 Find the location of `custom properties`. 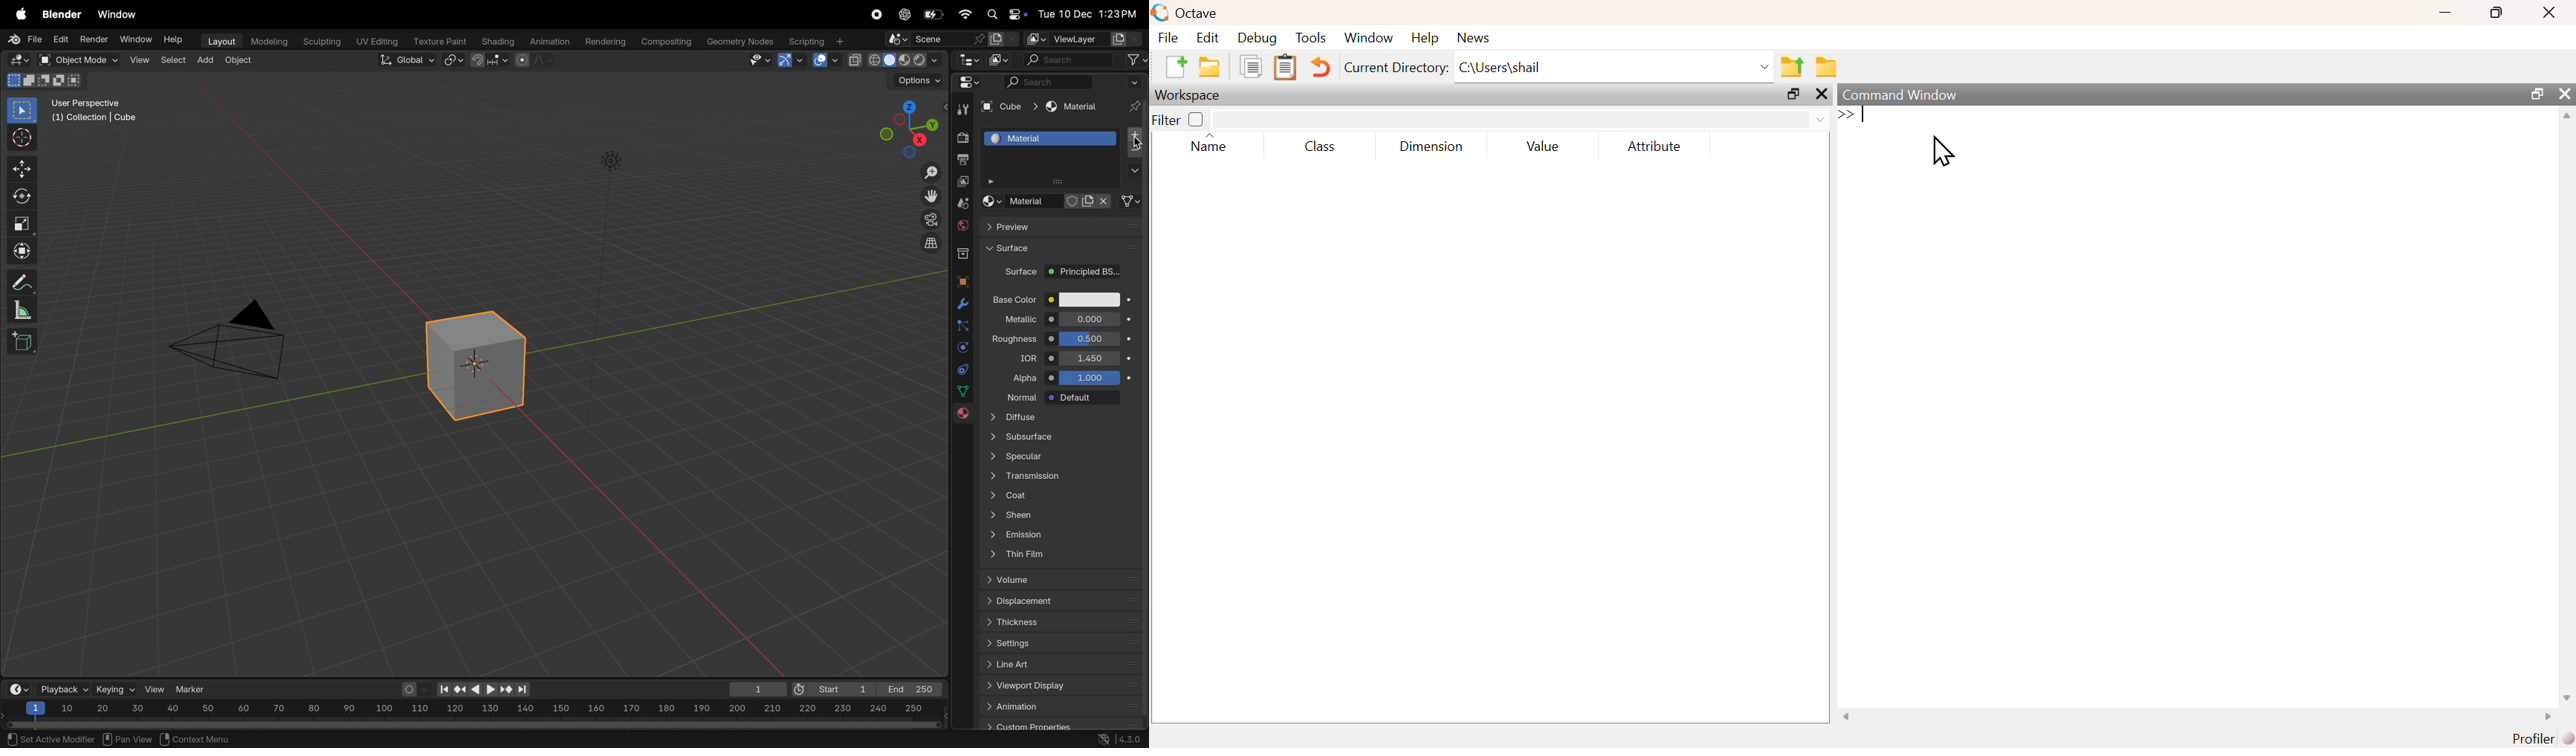

custom properties is located at coordinates (1062, 726).